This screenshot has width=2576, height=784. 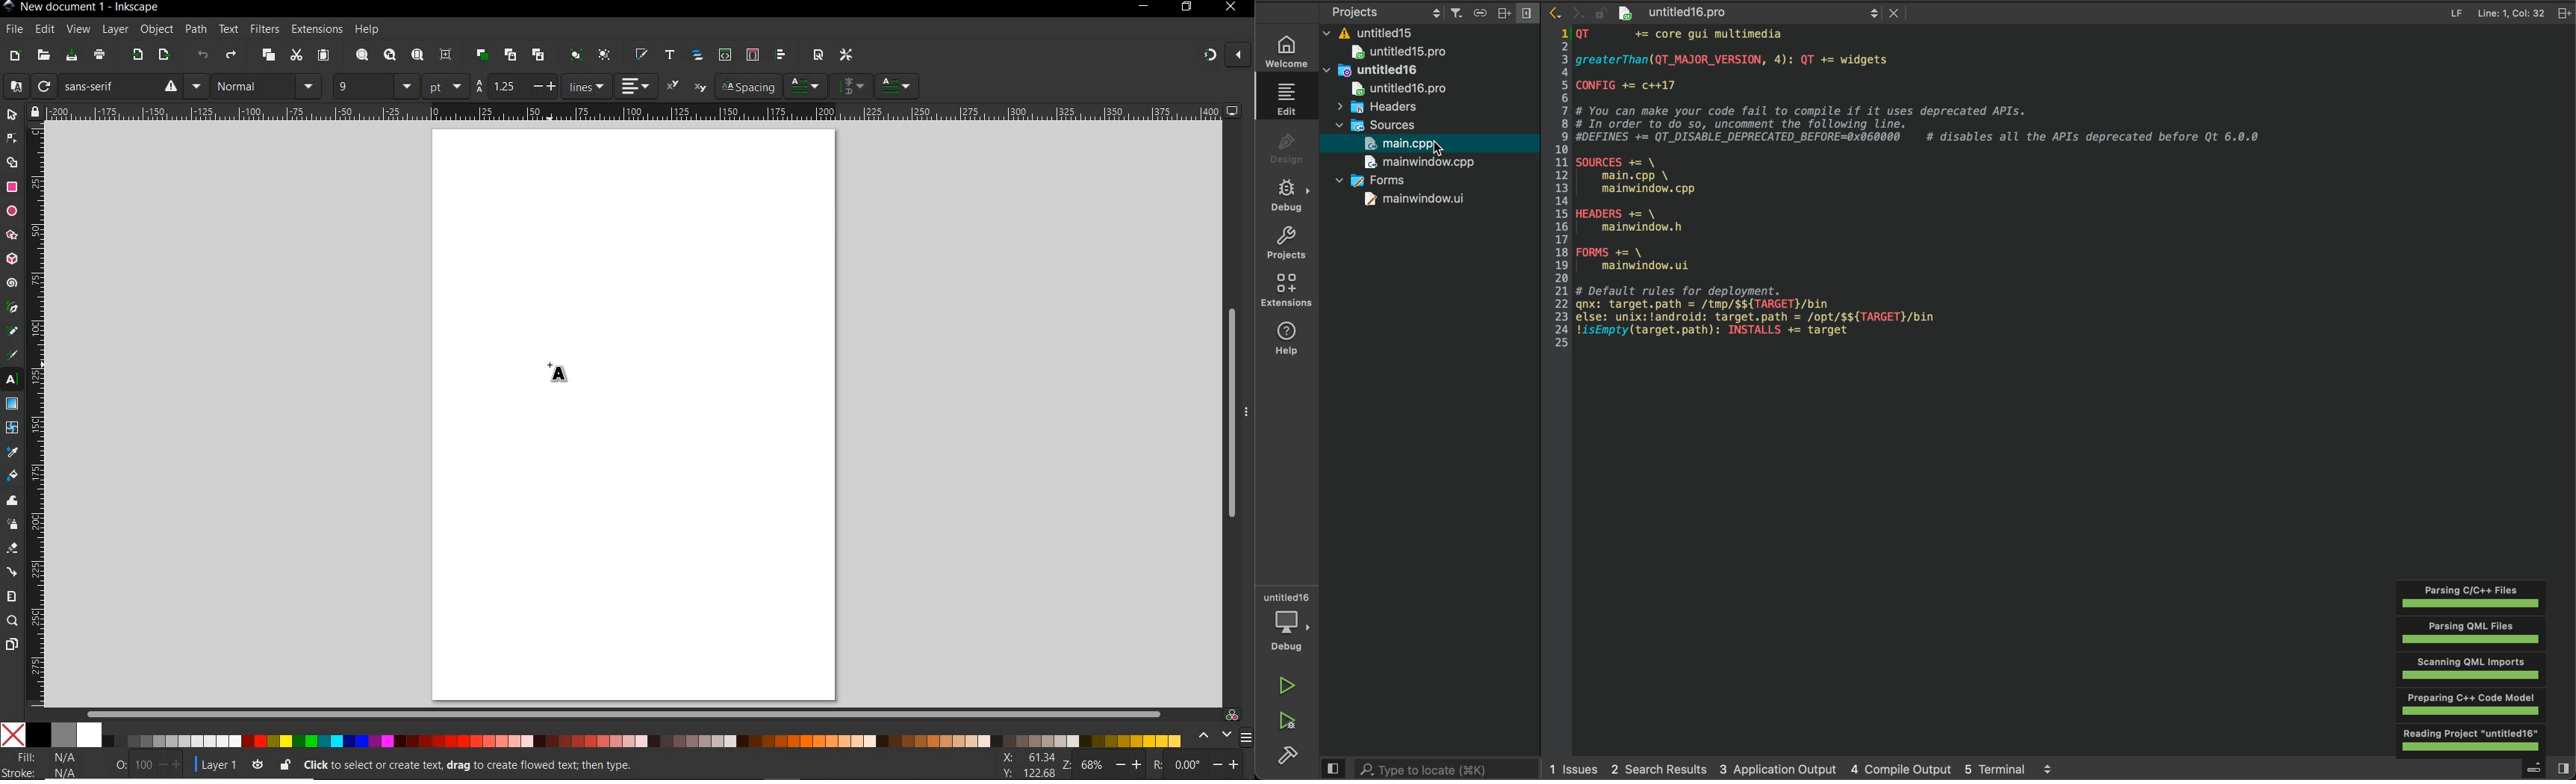 I want to click on file info, so click(x=2456, y=14).